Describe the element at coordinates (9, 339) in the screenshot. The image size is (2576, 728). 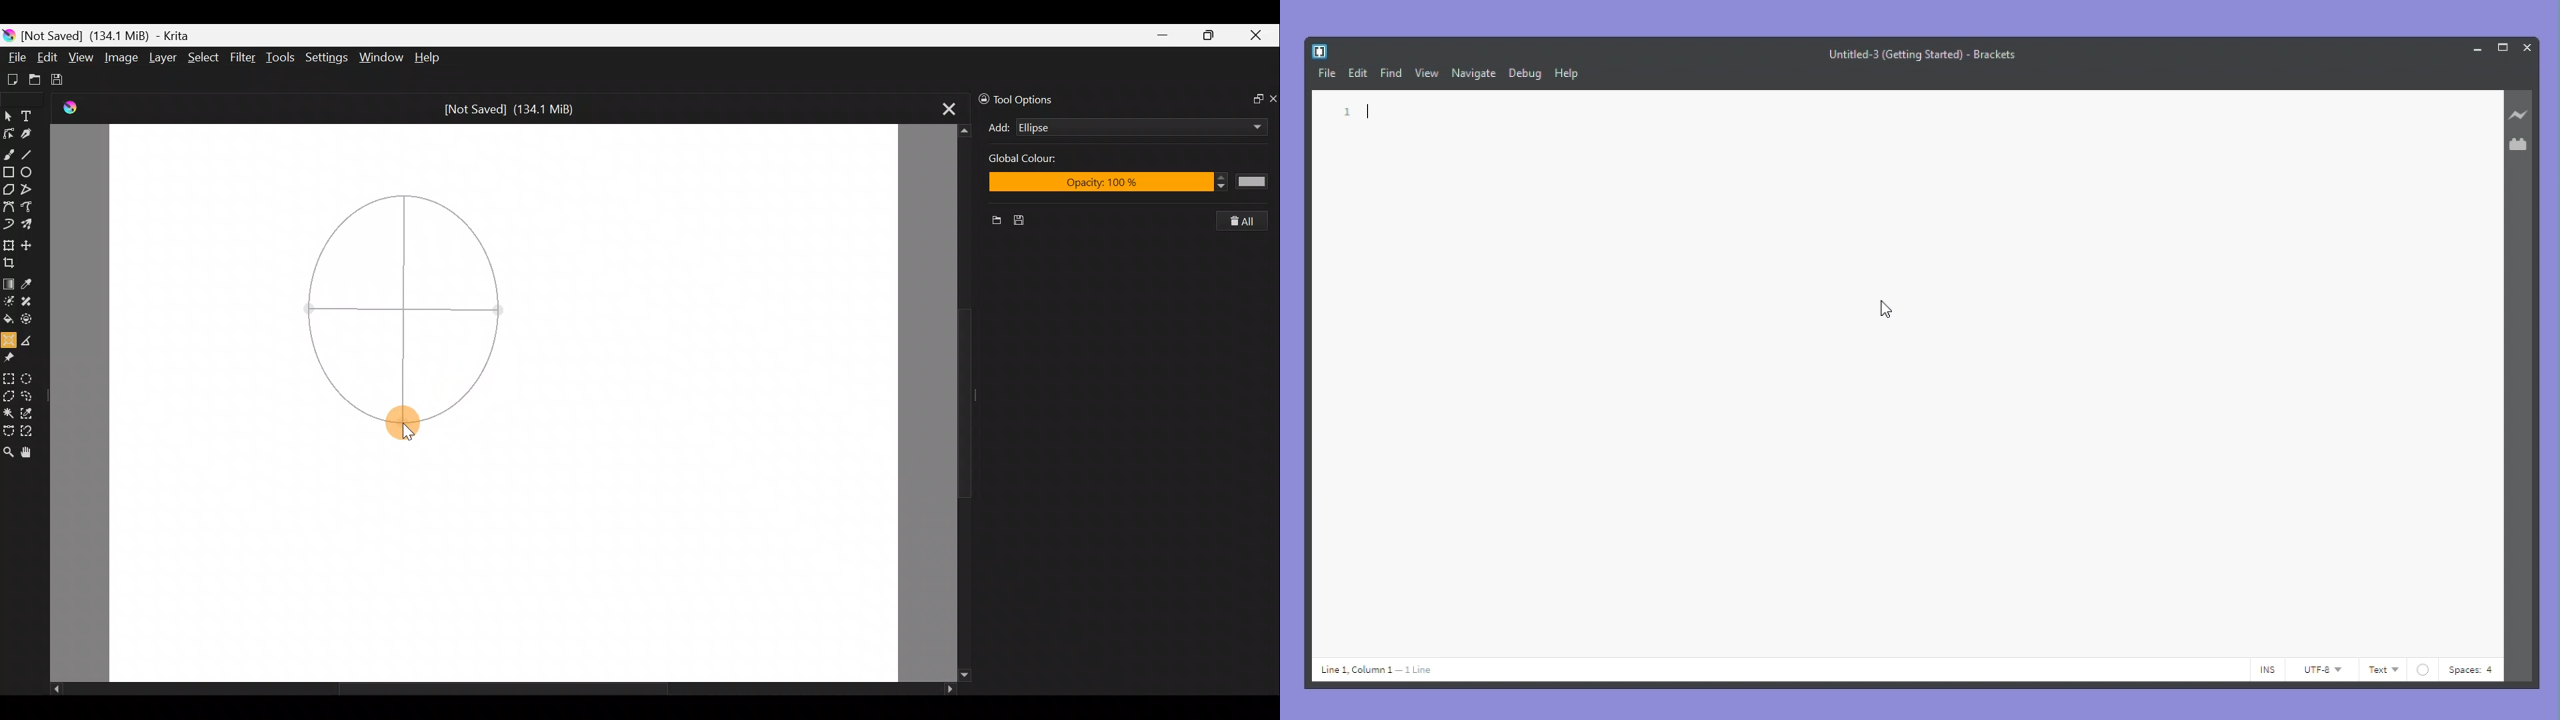
I see `Assistant tool` at that location.